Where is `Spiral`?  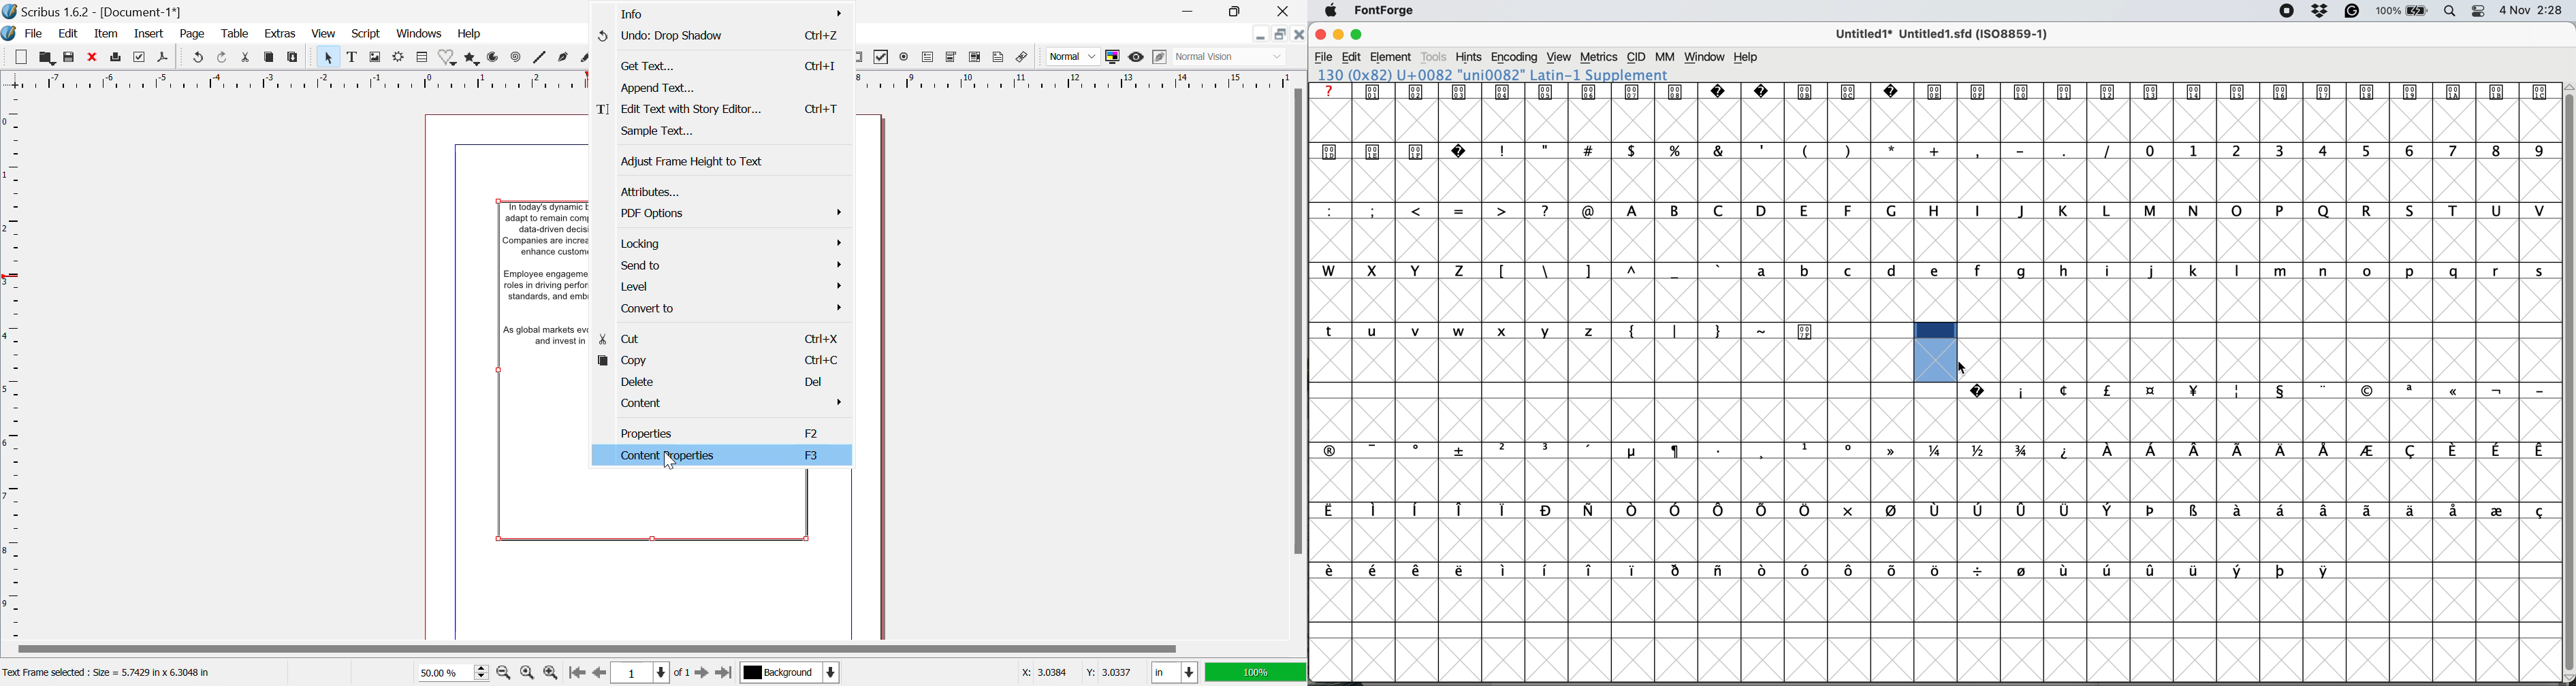 Spiral is located at coordinates (515, 57).